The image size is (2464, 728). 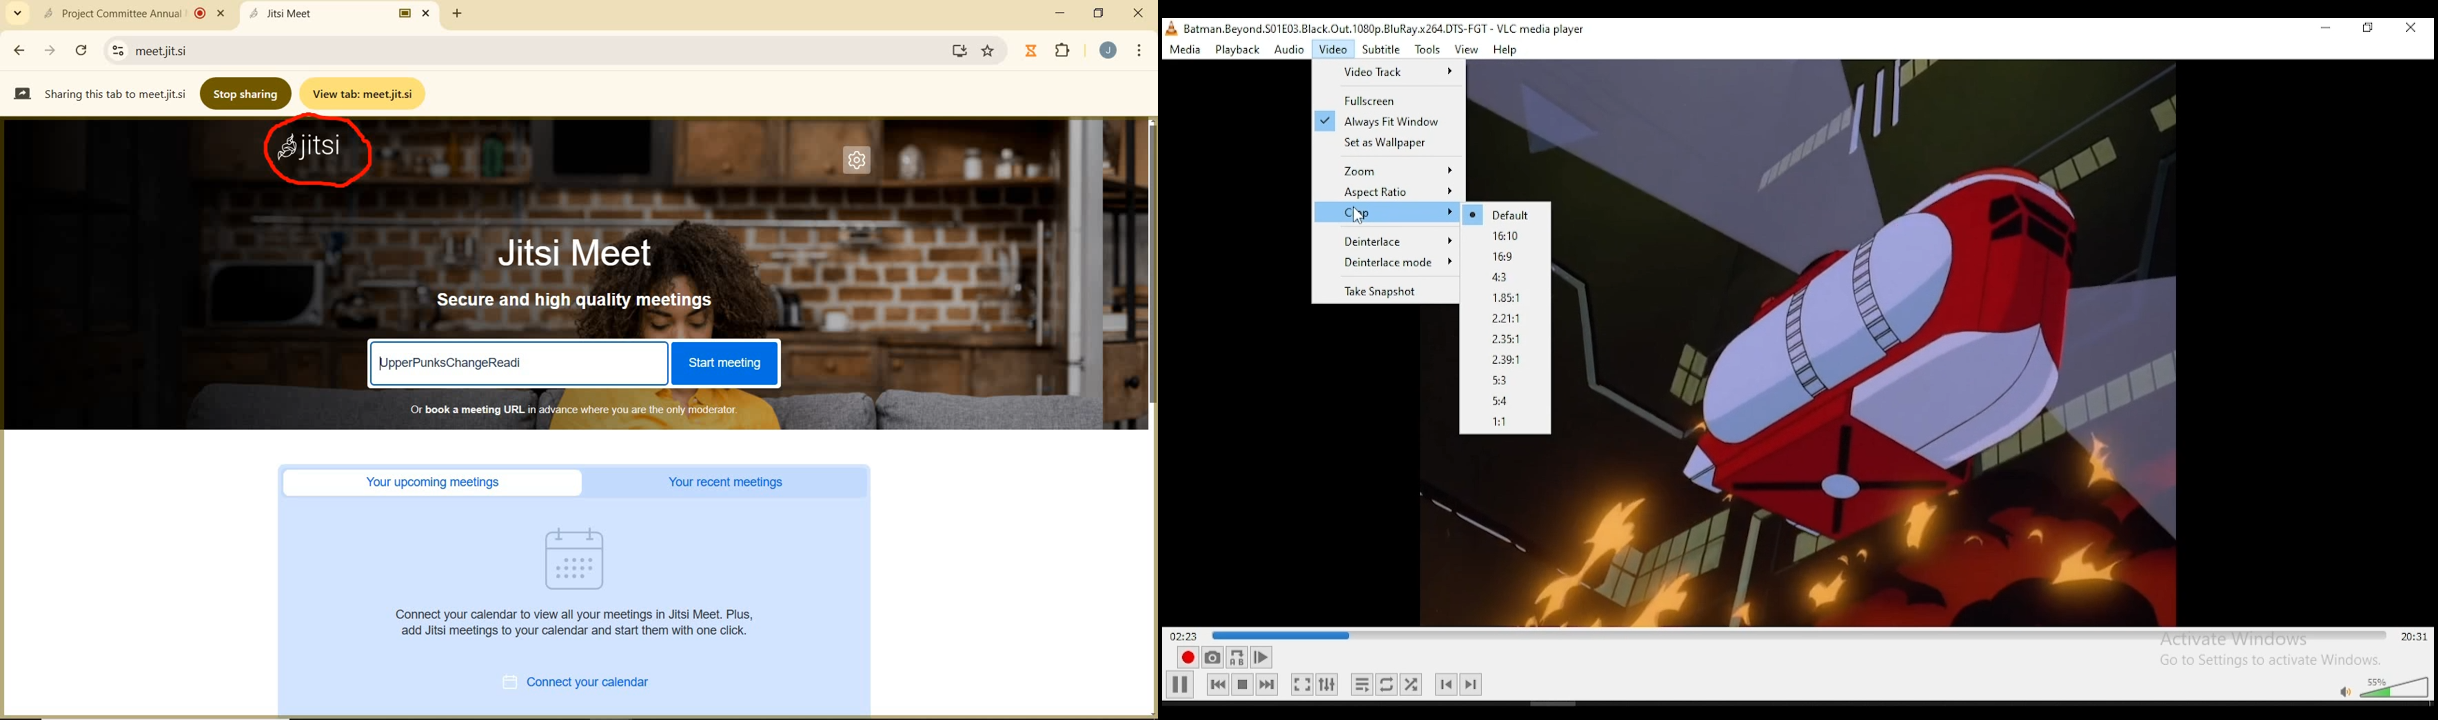 I want to click on 5:4, so click(x=1505, y=402).